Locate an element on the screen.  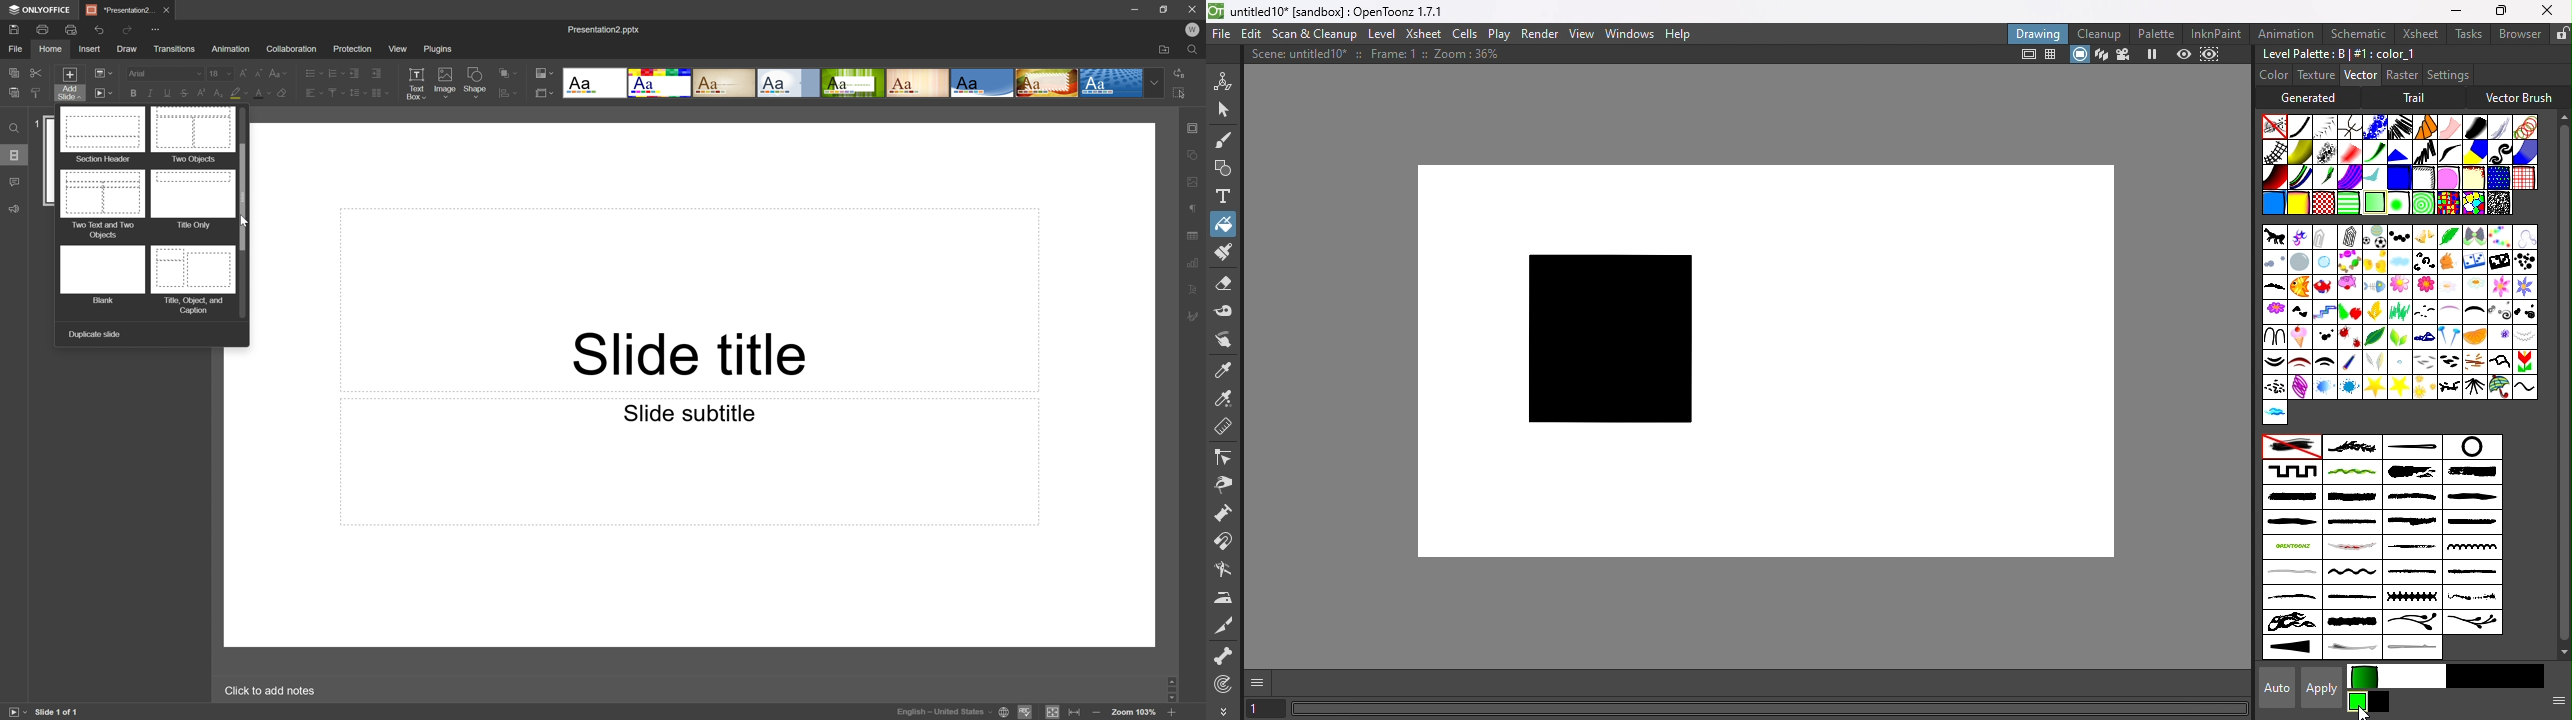
thickening is located at coordinates (2293, 648).